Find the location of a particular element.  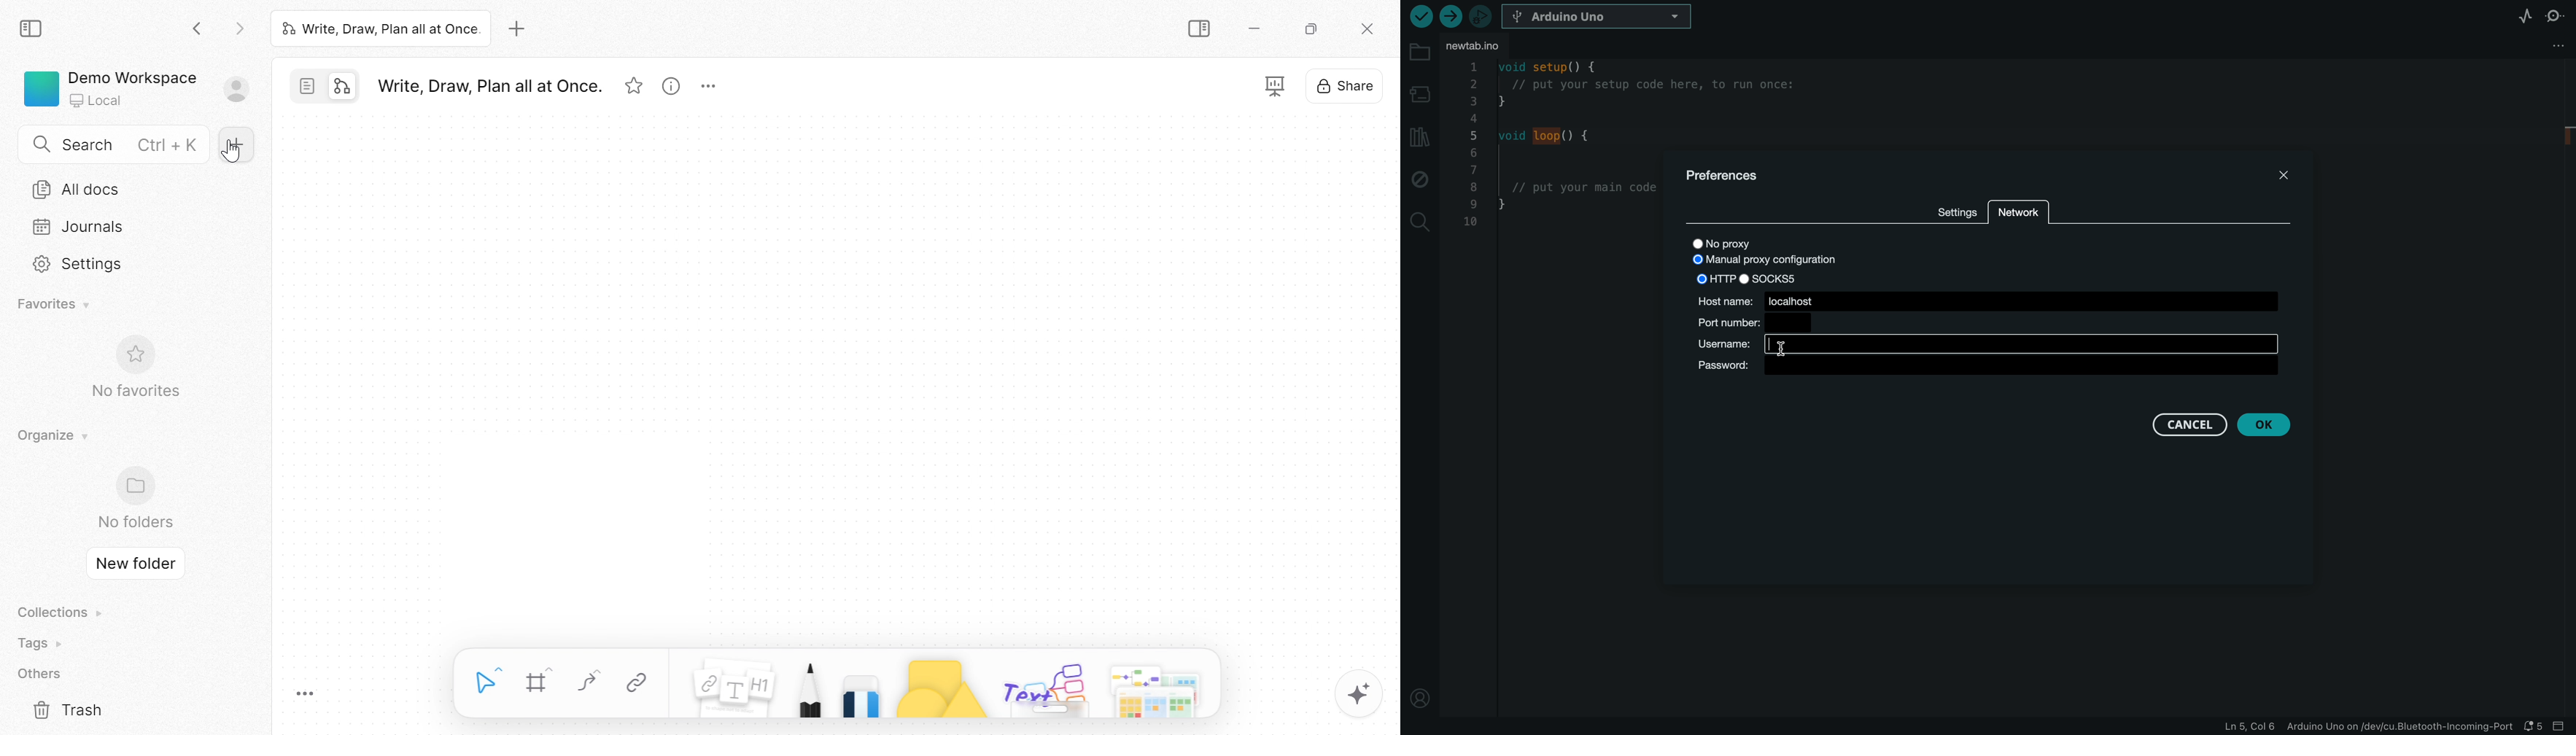

Pen is located at coordinates (810, 685).